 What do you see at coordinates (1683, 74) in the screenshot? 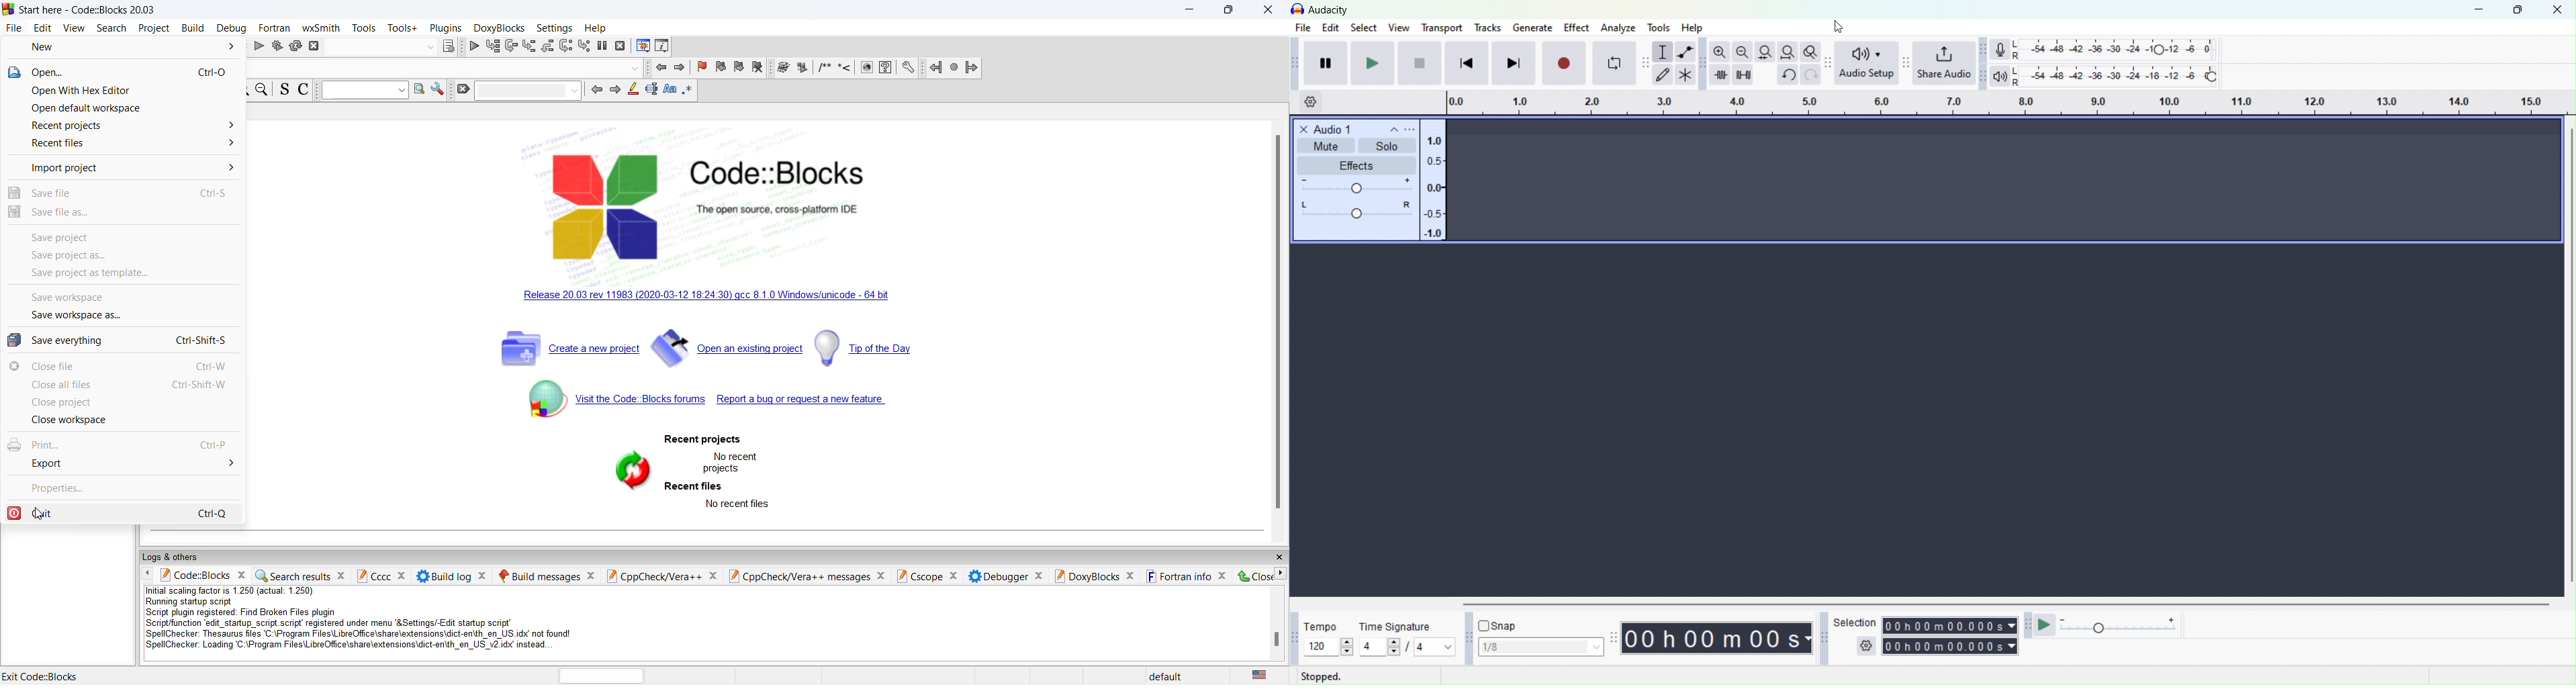
I see `Multi tool` at bounding box center [1683, 74].